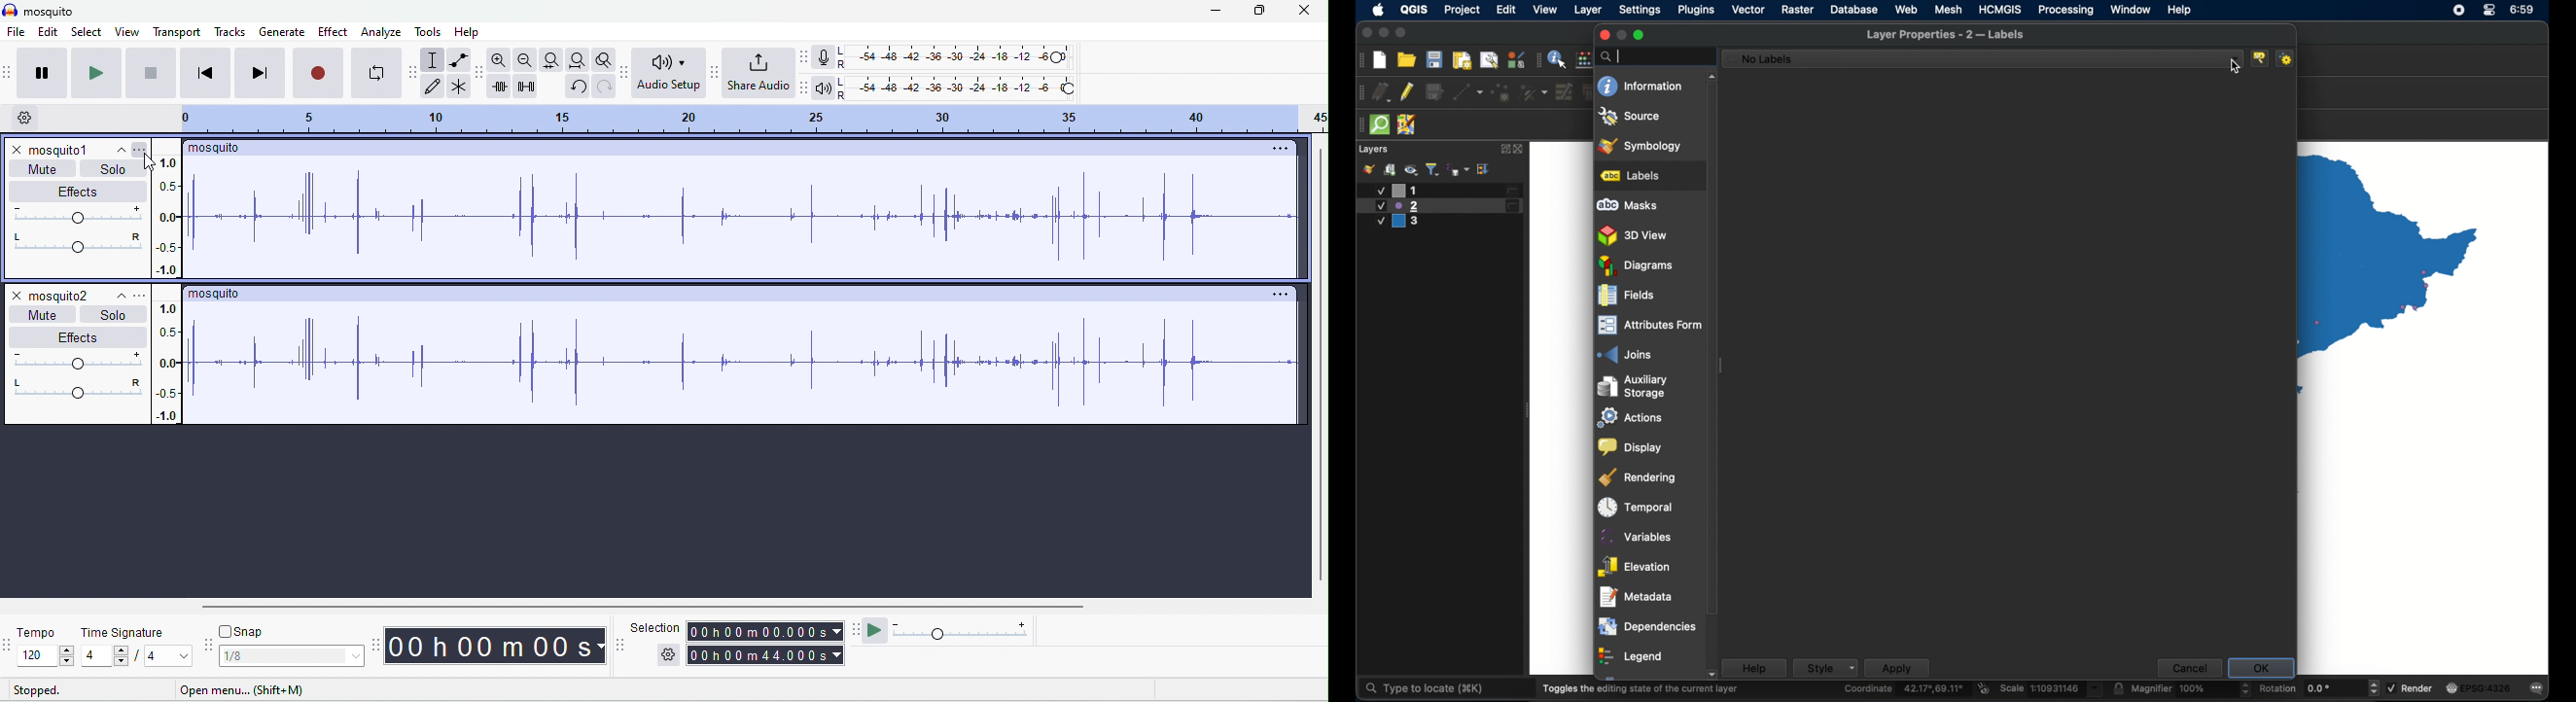 The image size is (2576, 728). Describe the element at coordinates (218, 295) in the screenshot. I see `title ` at that location.